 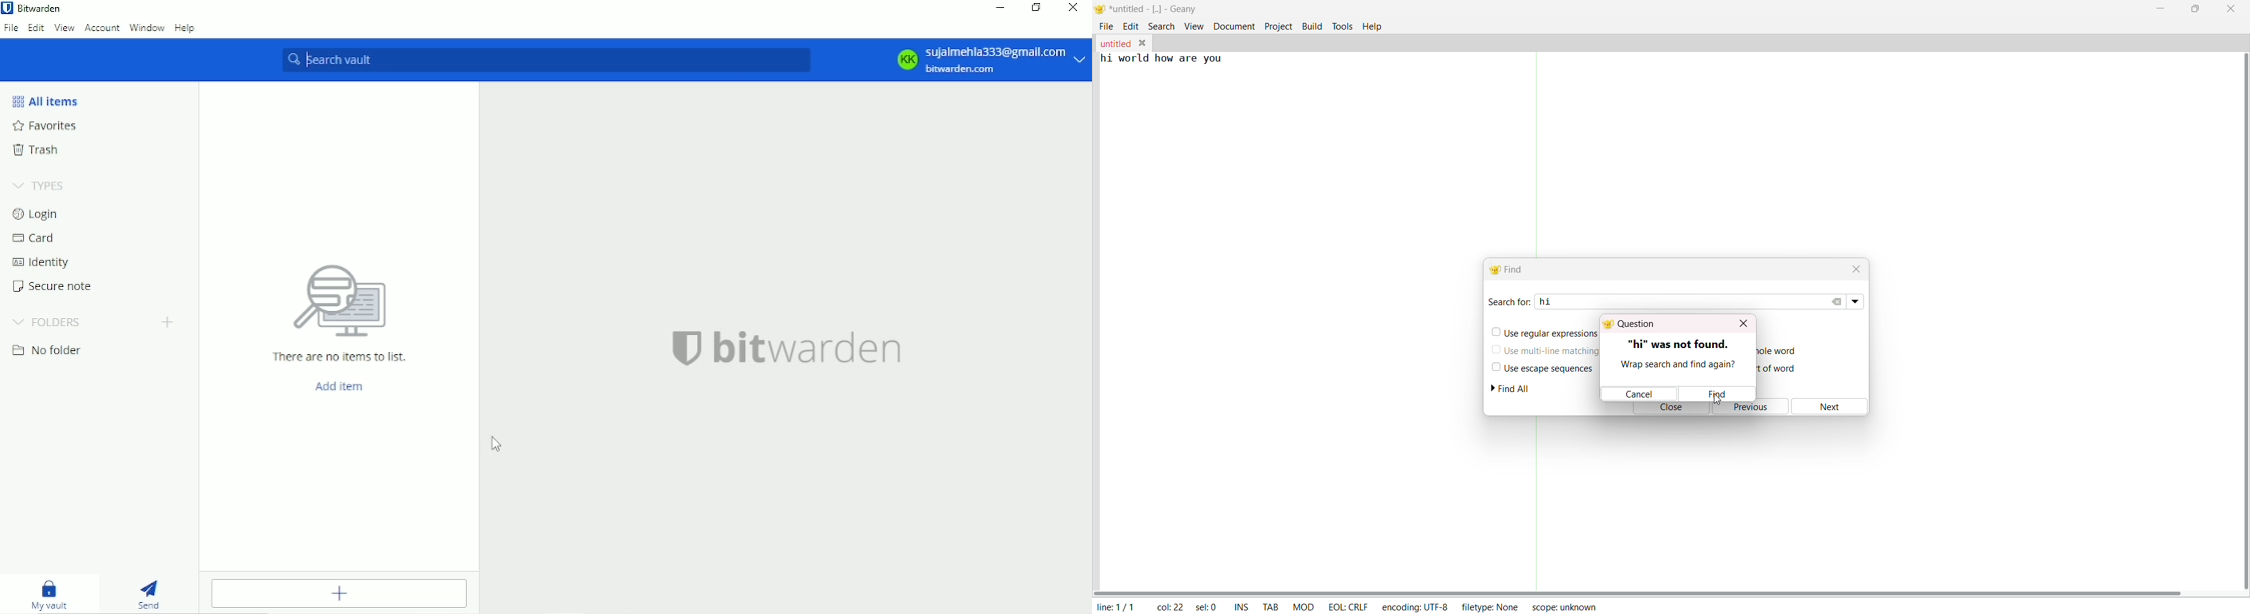 I want to click on Edit, so click(x=37, y=28).